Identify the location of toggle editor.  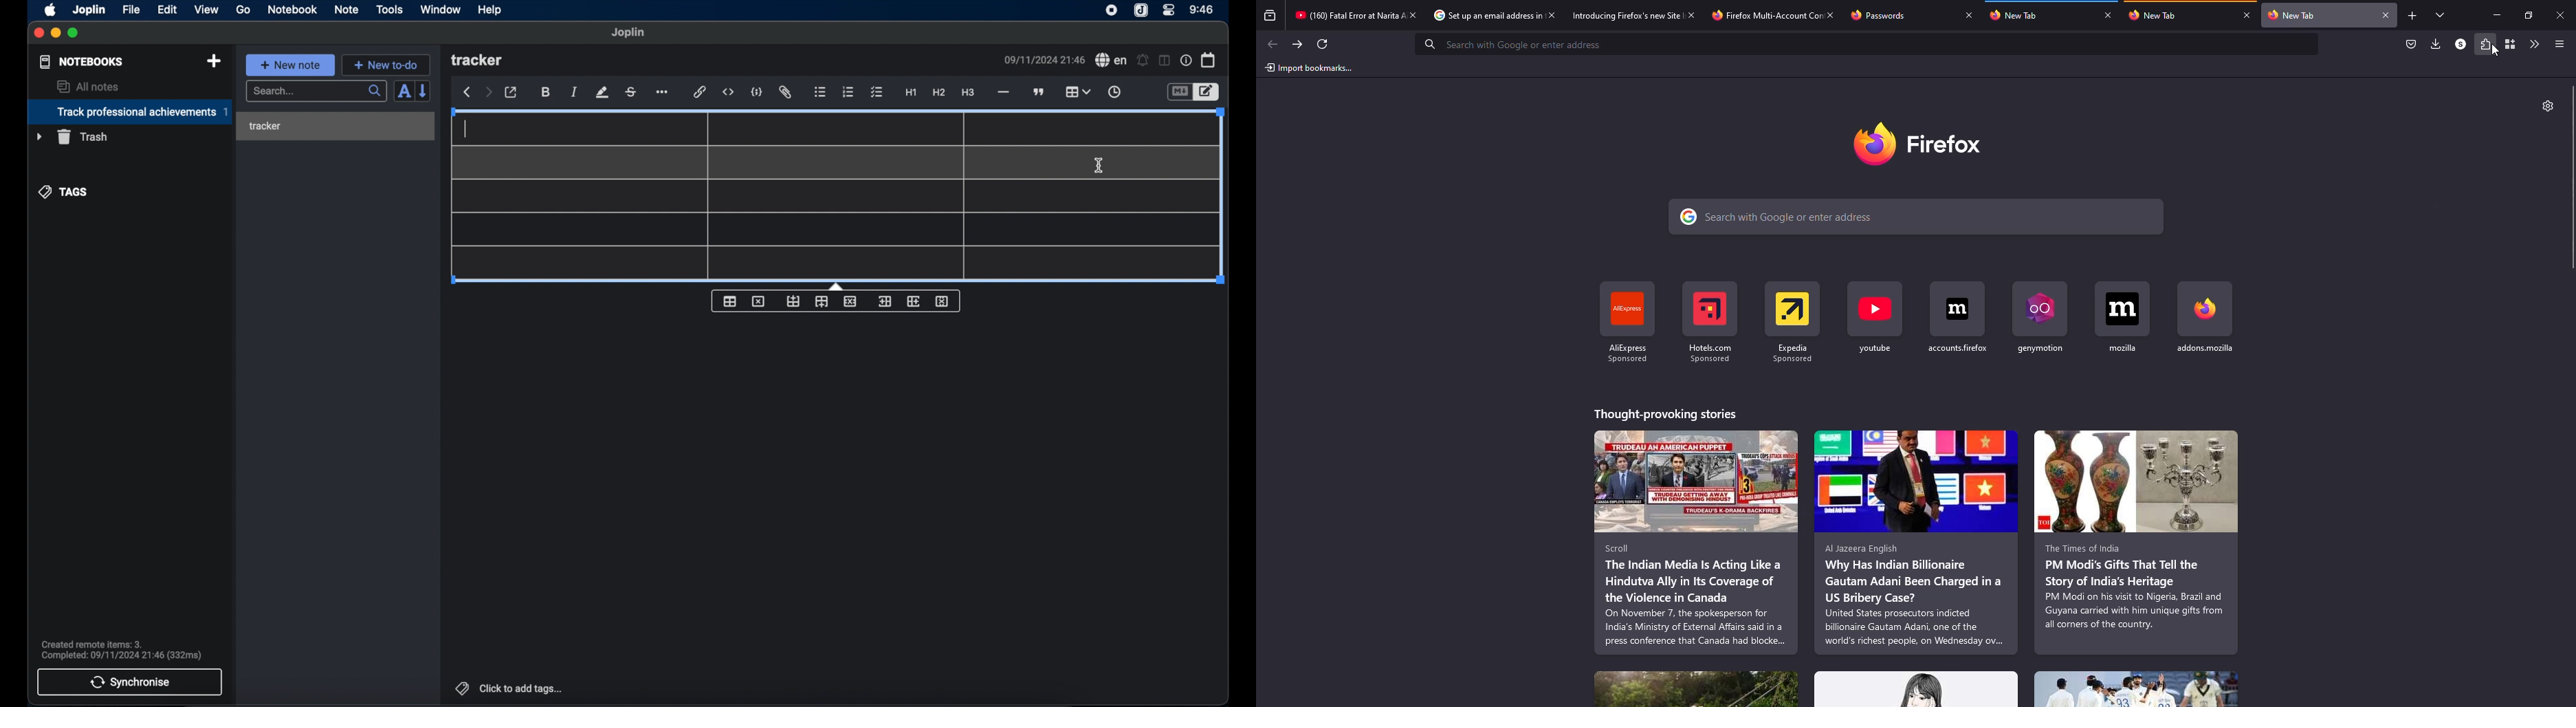
(1207, 92).